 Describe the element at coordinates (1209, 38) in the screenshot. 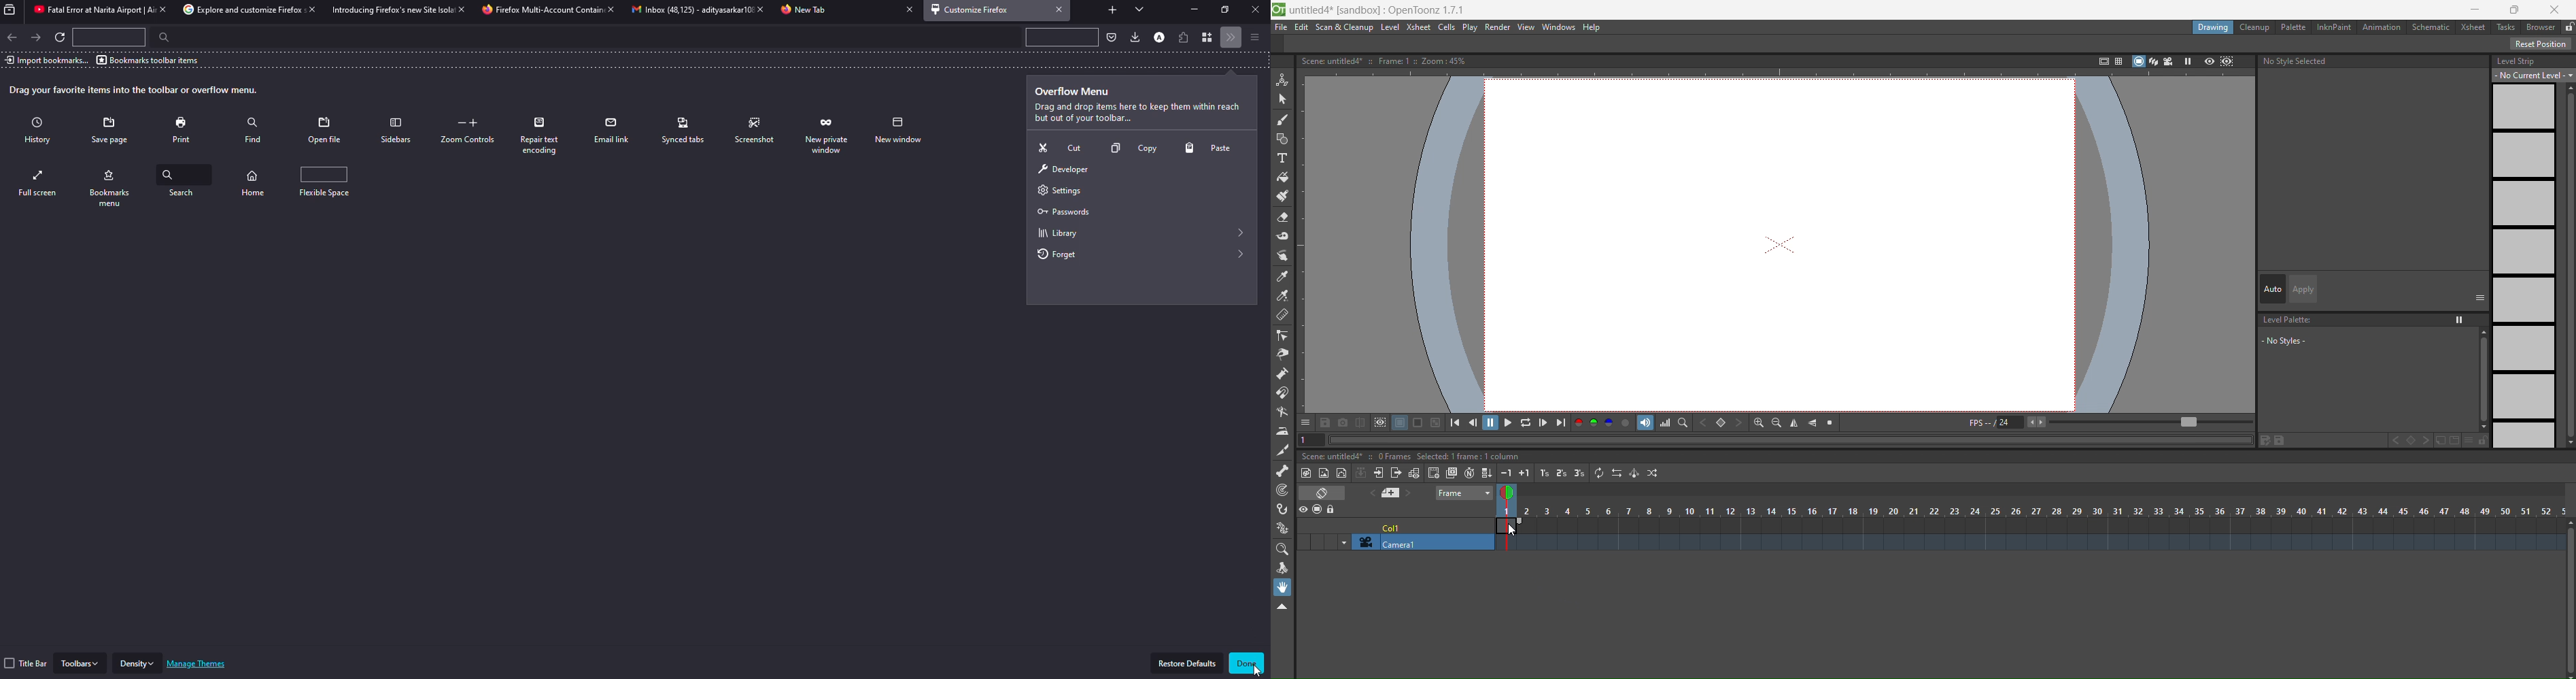

I see `container` at that location.